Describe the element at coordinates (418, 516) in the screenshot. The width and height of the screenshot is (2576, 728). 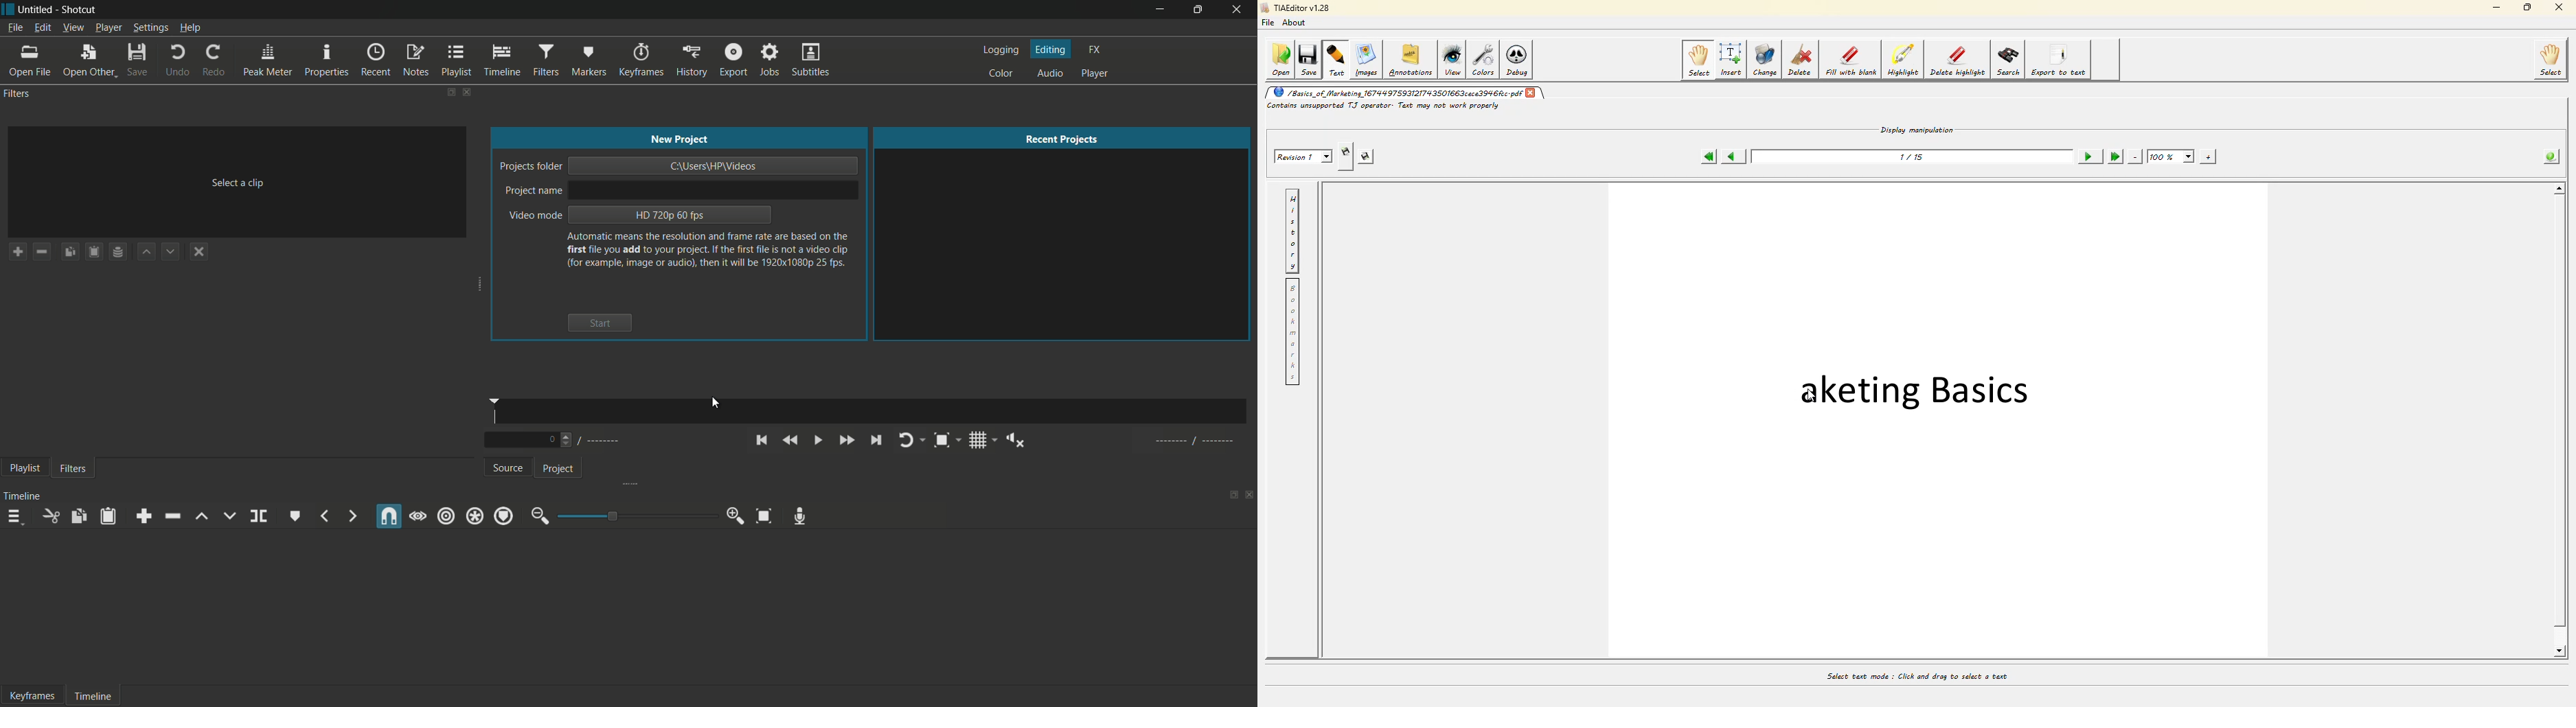
I see `scrub while dragging` at that location.